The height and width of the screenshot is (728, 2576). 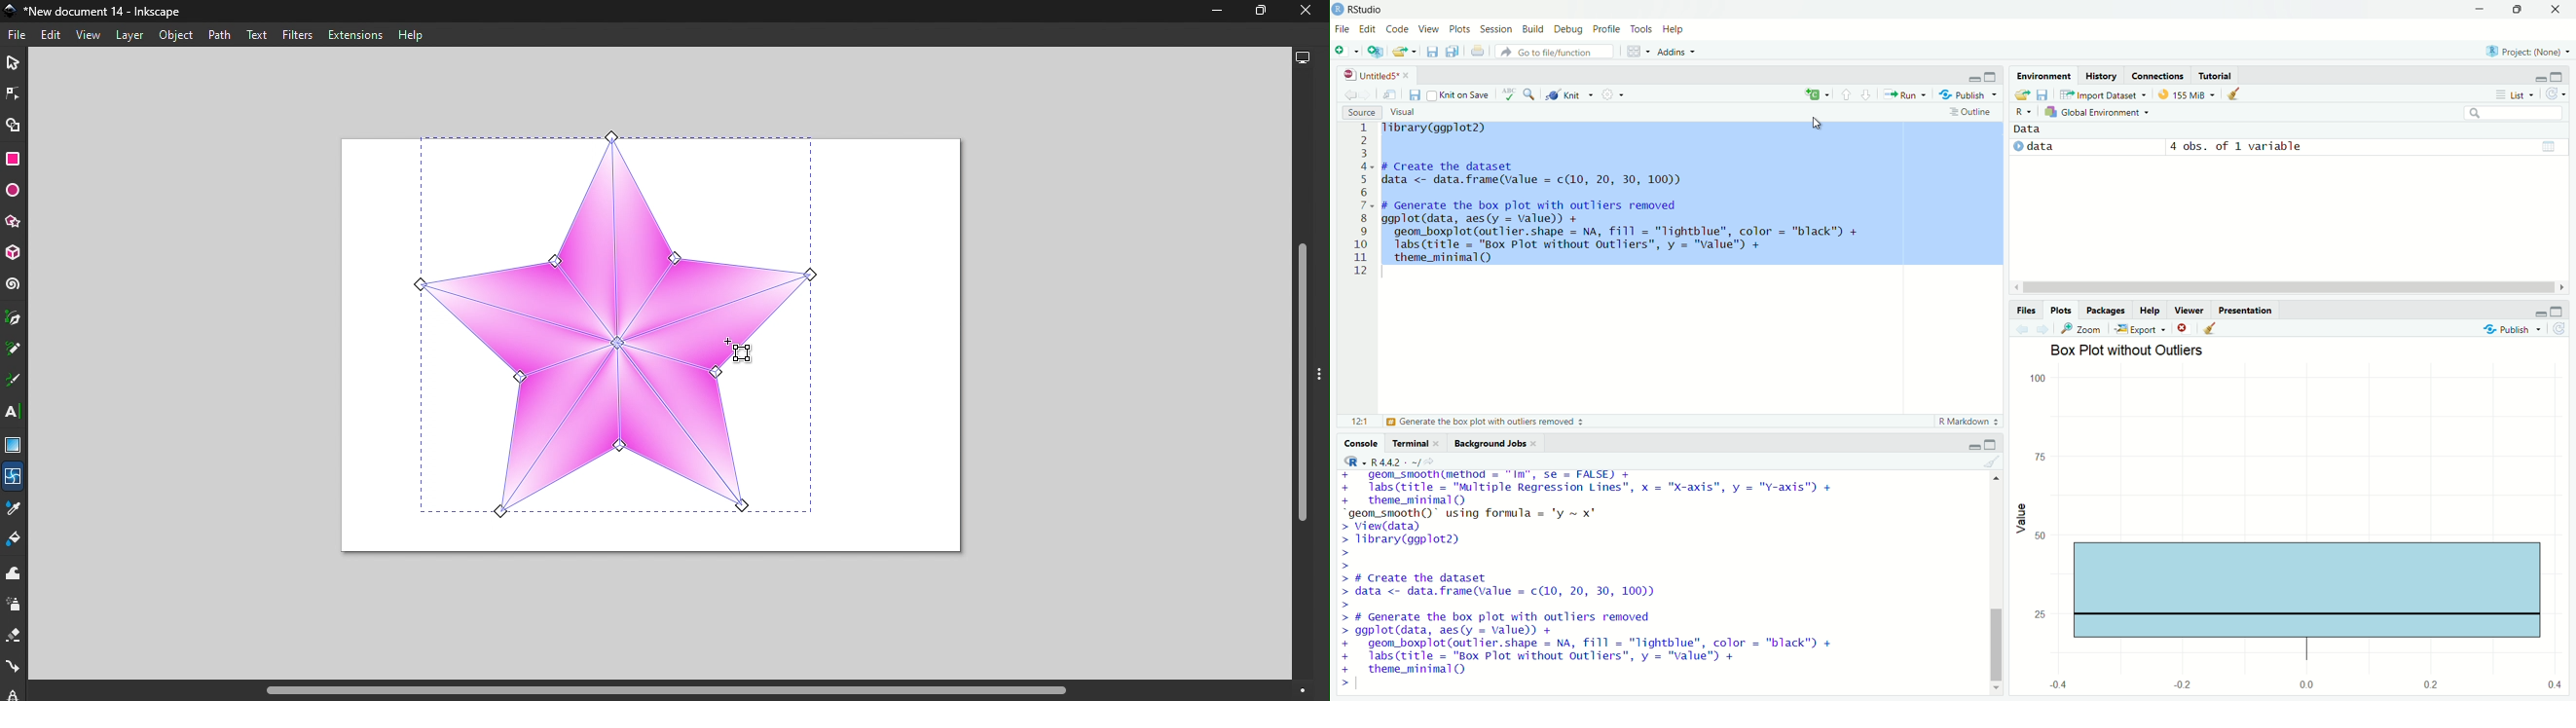 What do you see at coordinates (15, 542) in the screenshot?
I see `Paint bucket tool` at bounding box center [15, 542].